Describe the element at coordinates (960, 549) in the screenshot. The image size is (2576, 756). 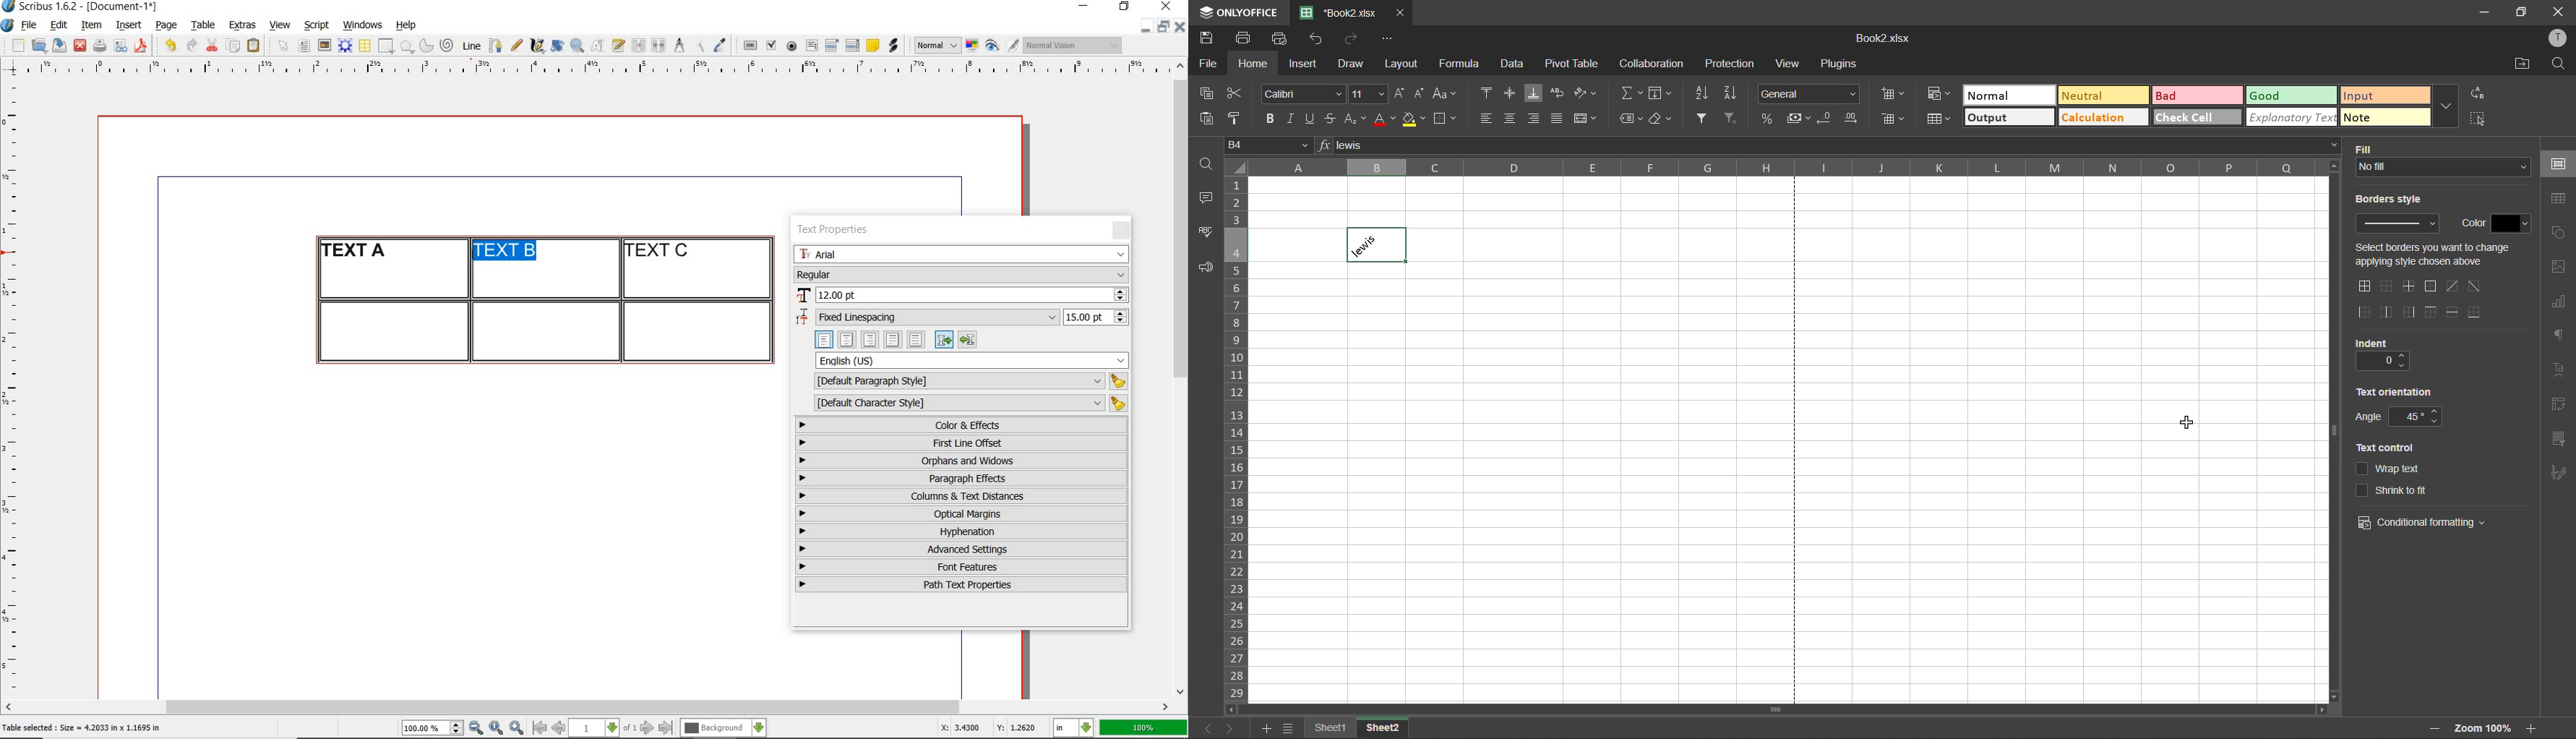
I see `advanced settings` at that location.